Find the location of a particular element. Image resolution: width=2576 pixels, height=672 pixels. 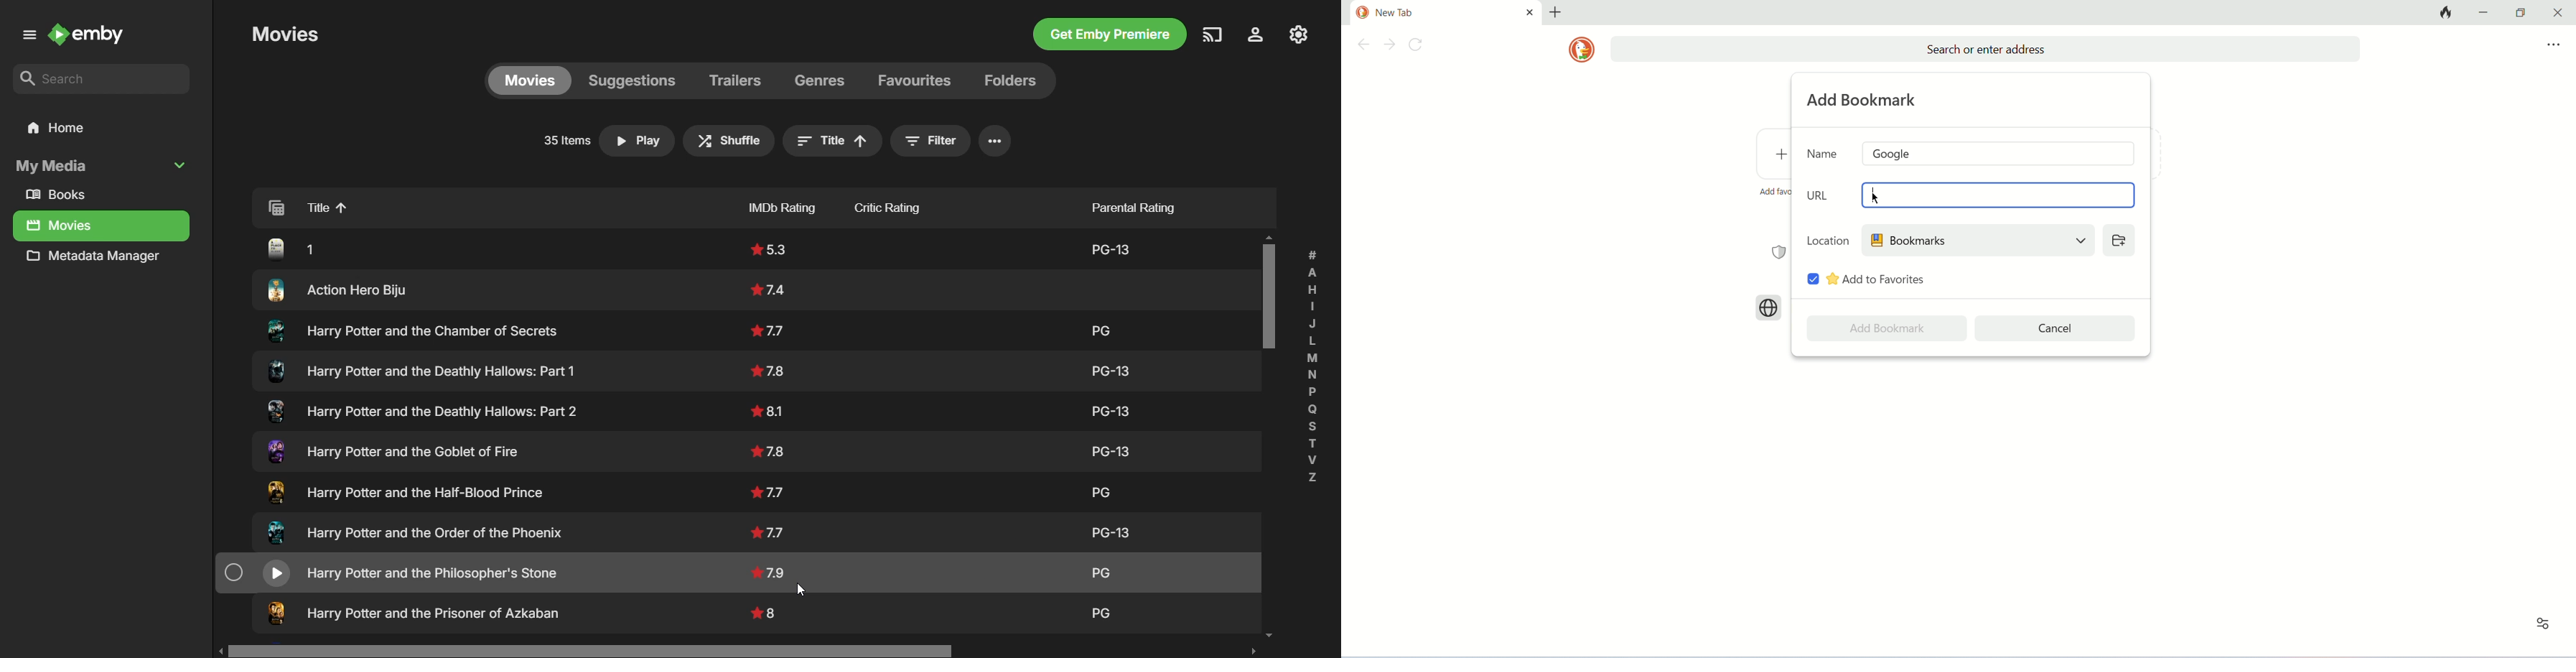

 is located at coordinates (419, 411).